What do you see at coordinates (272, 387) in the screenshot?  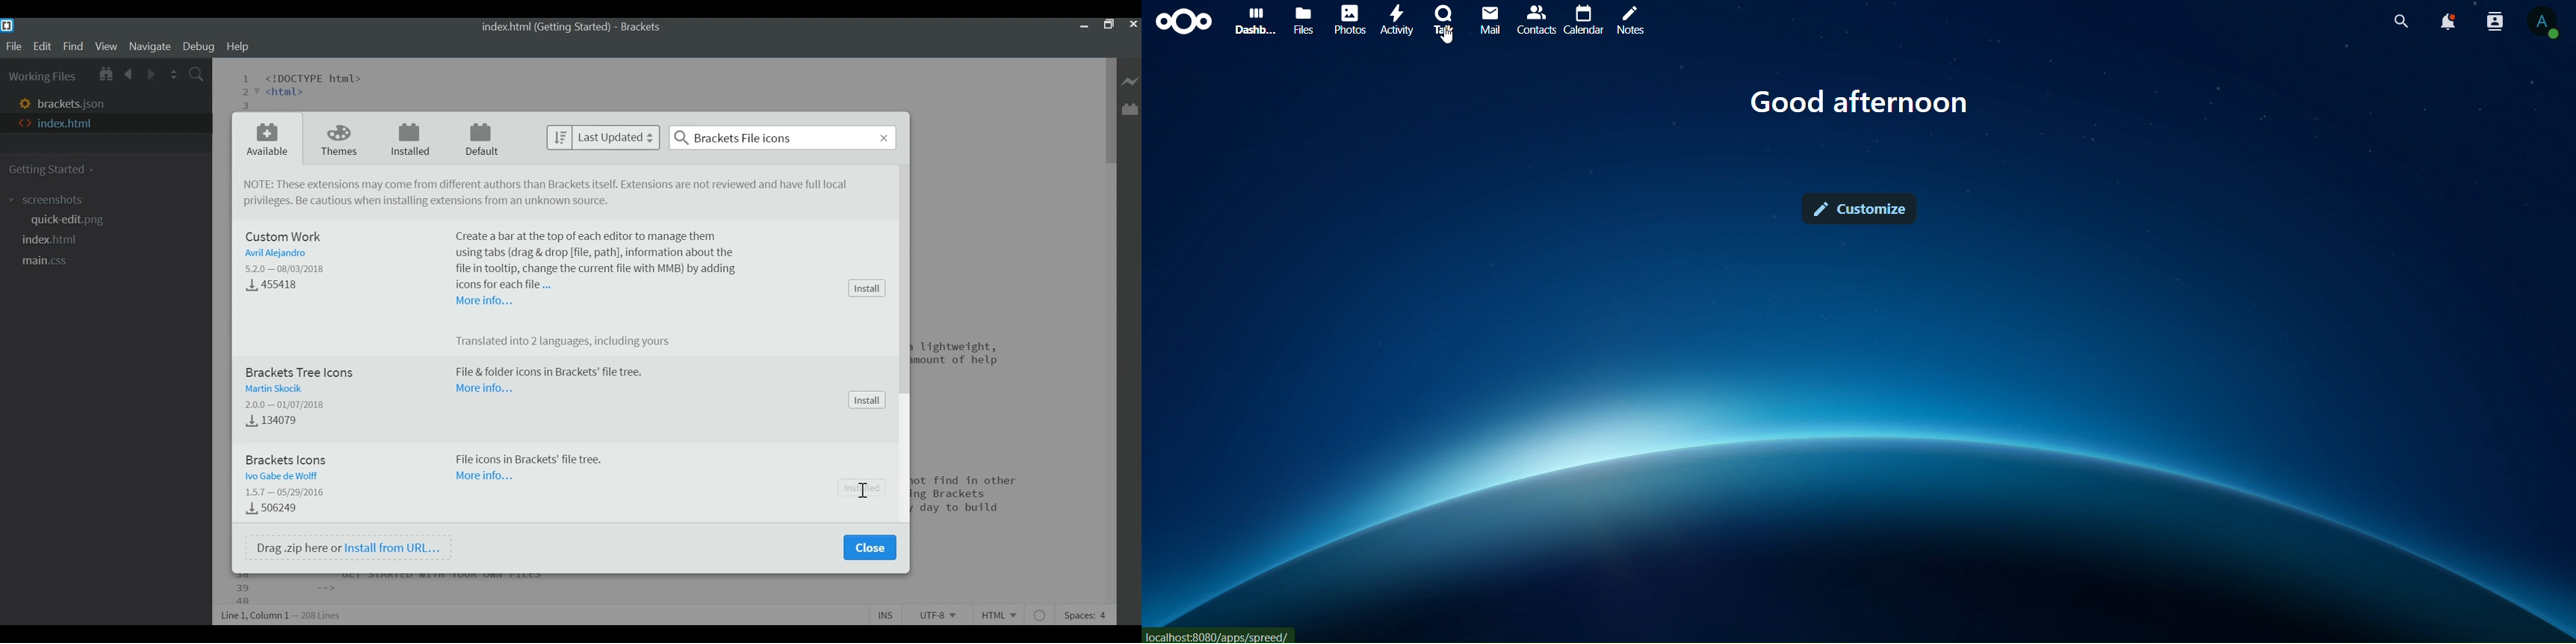 I see `Author` at bounding box center [272, 387].